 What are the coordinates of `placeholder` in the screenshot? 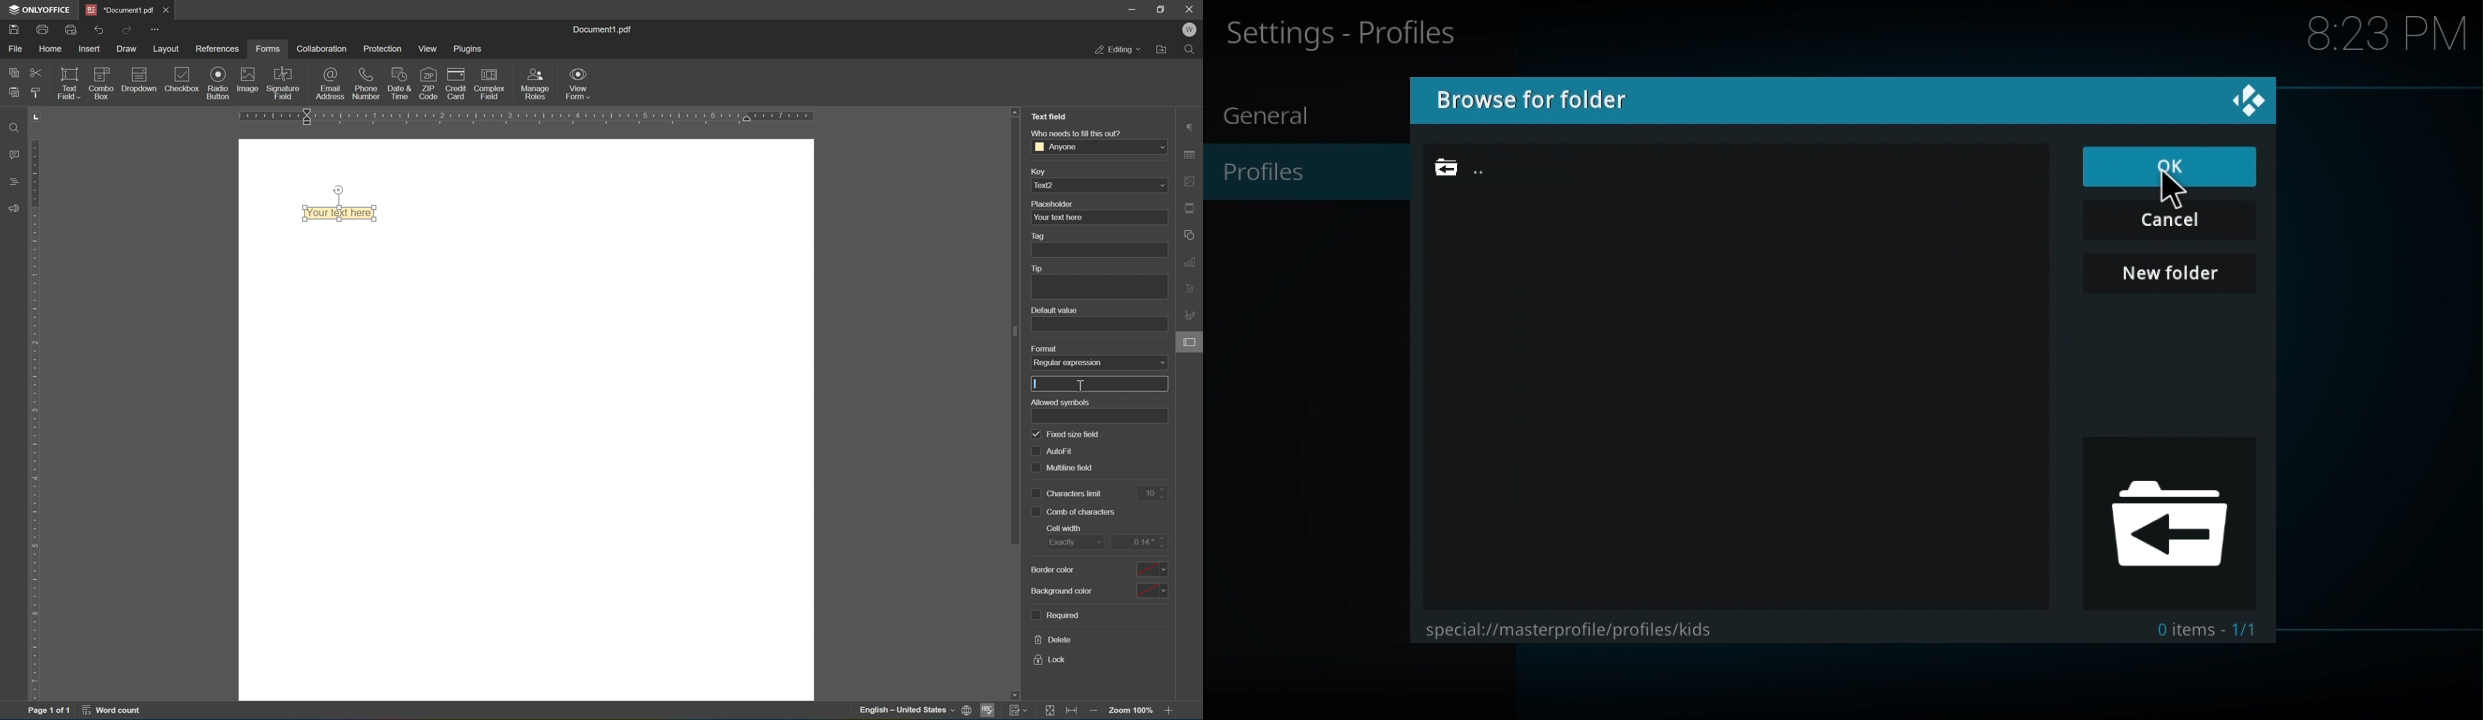 It's located at (1052, 203).